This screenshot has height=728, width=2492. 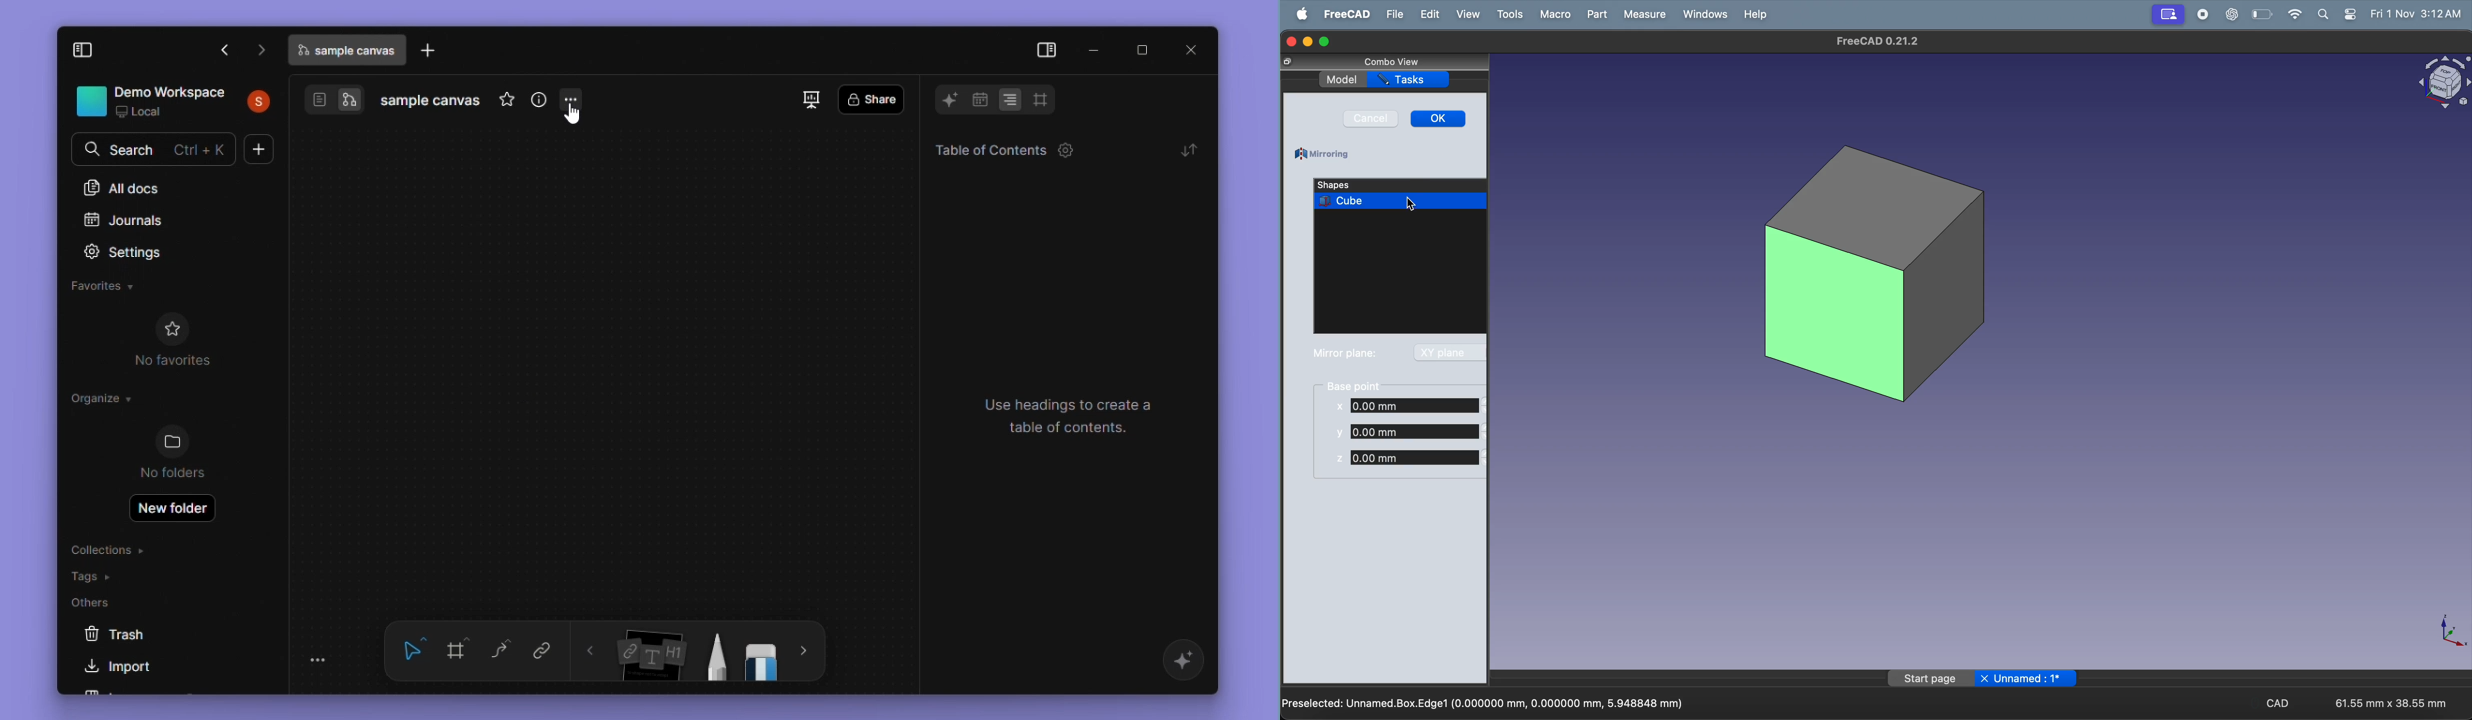 I want to click on cube, so click(x=1401, y=201).